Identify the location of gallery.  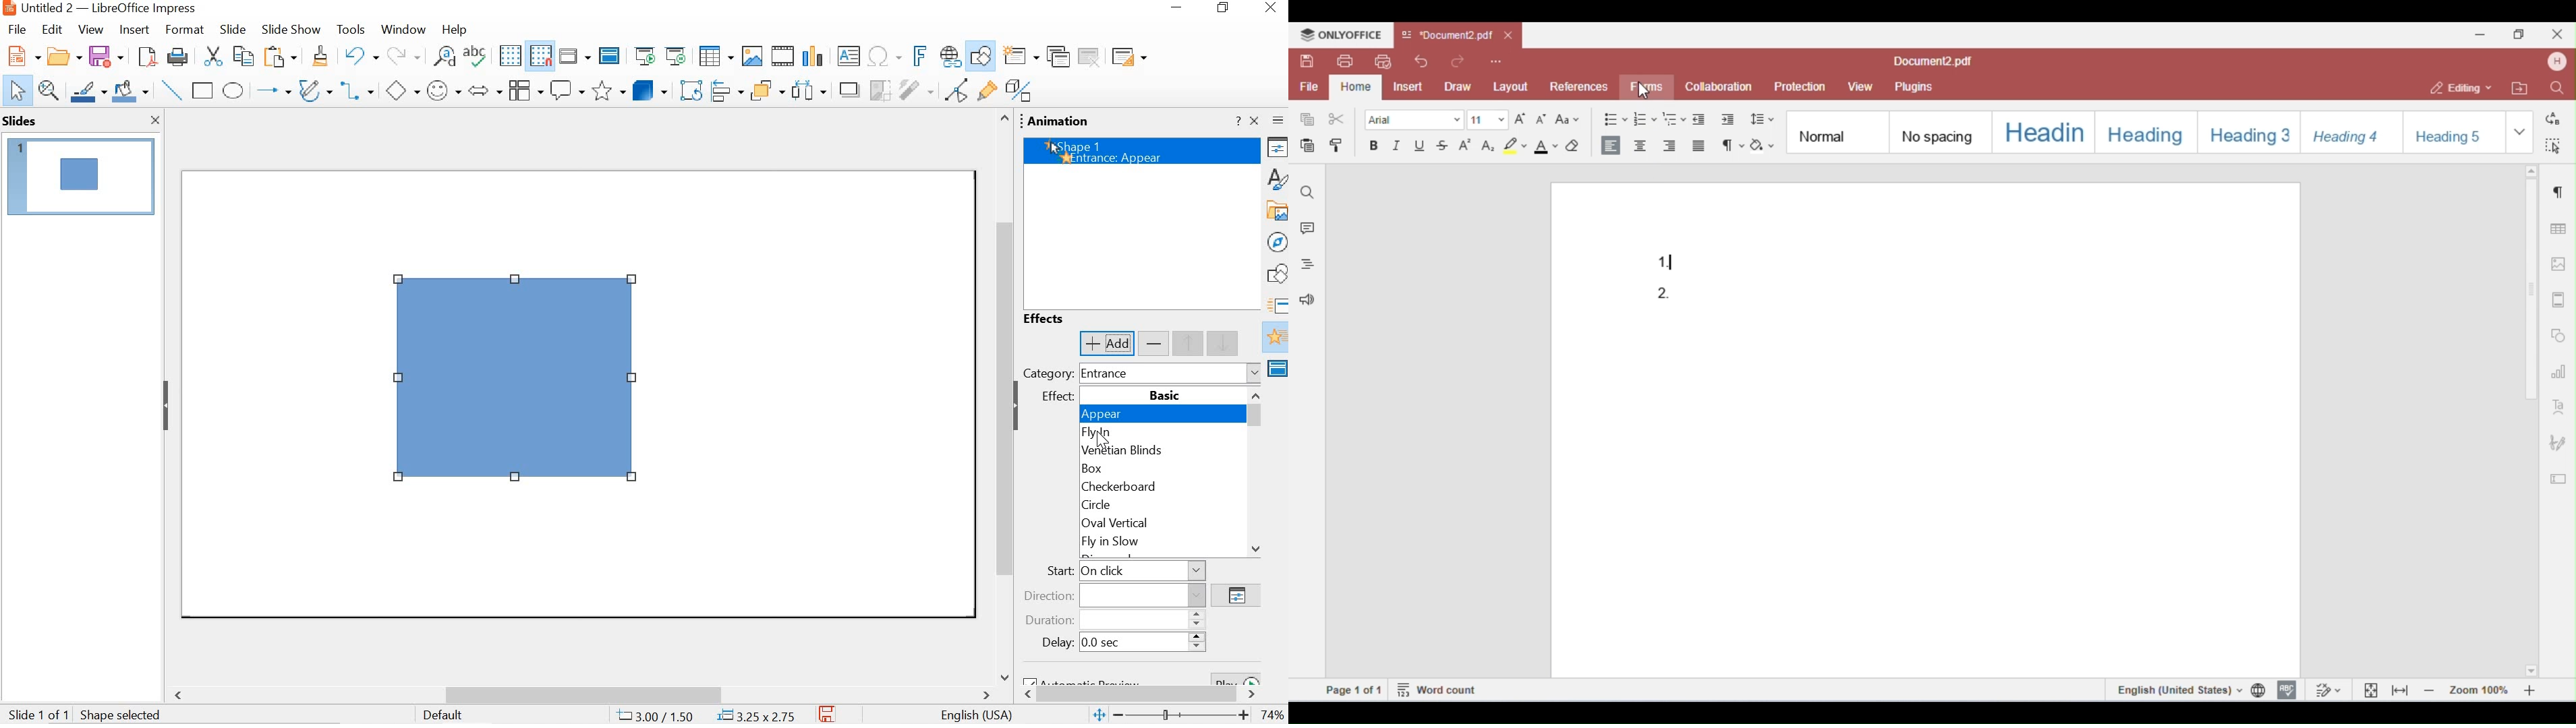
(1276, 210).